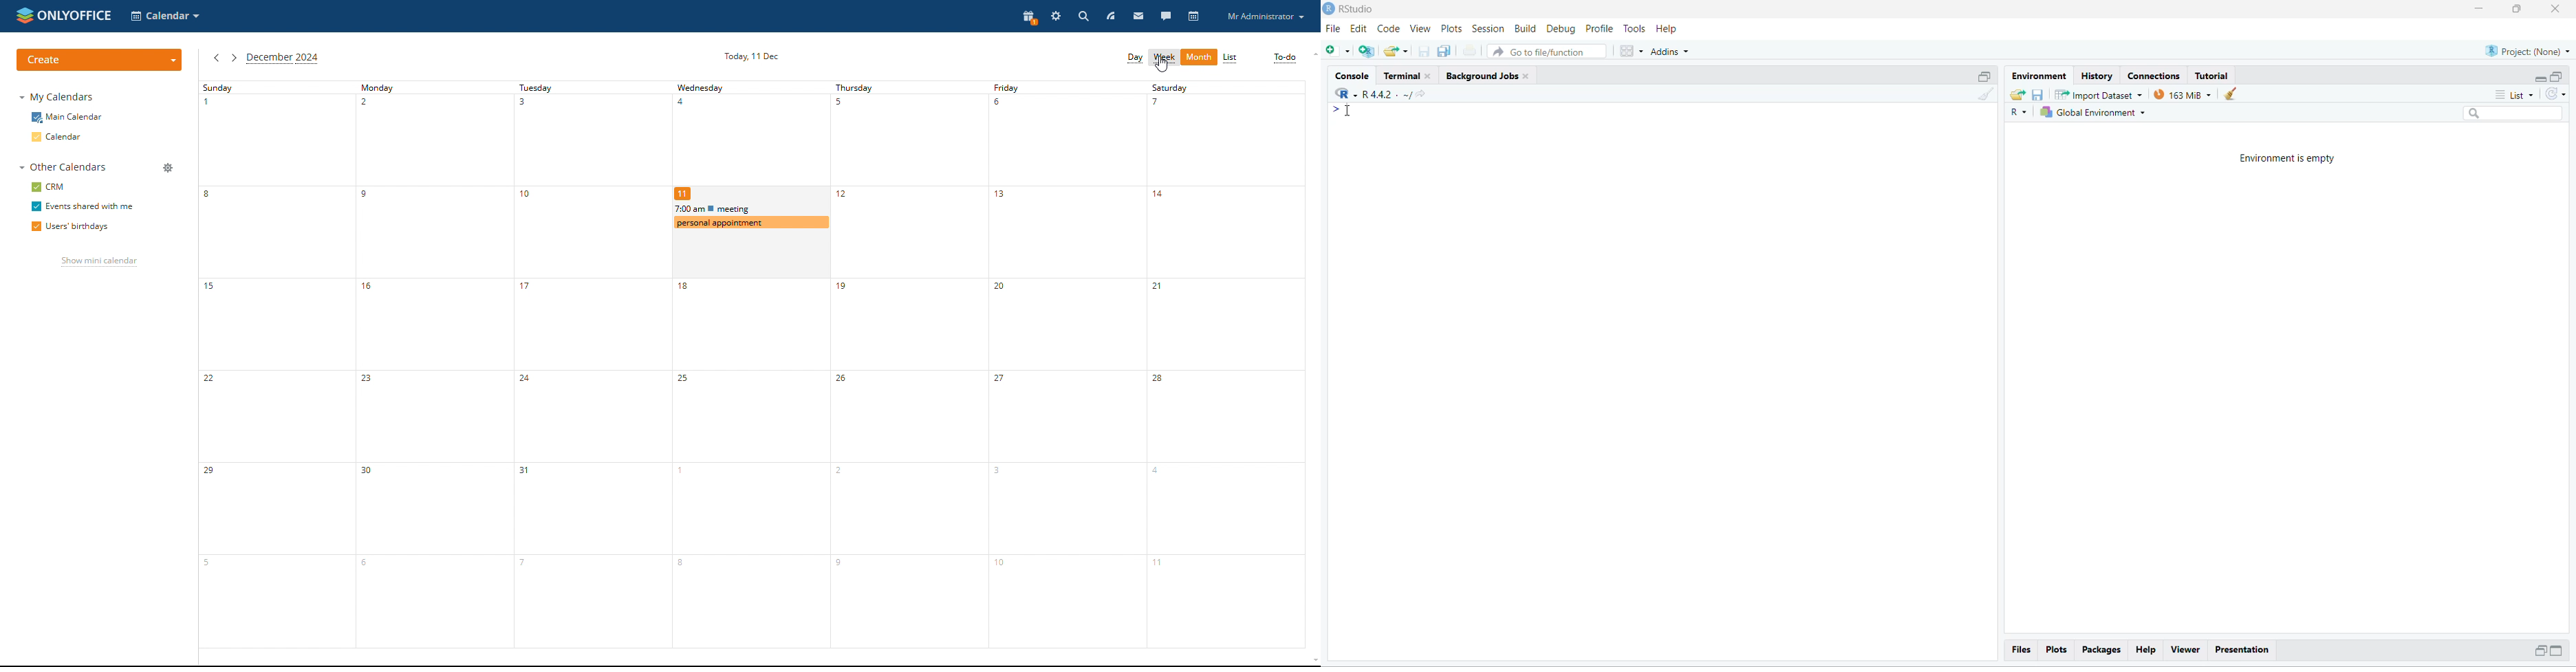 The height and width of the screenshot is (672, 2576). What do you see at coordinates (2186, 650) in the screenshot?
I see `Viewer` at bounding box center [2186, 650].